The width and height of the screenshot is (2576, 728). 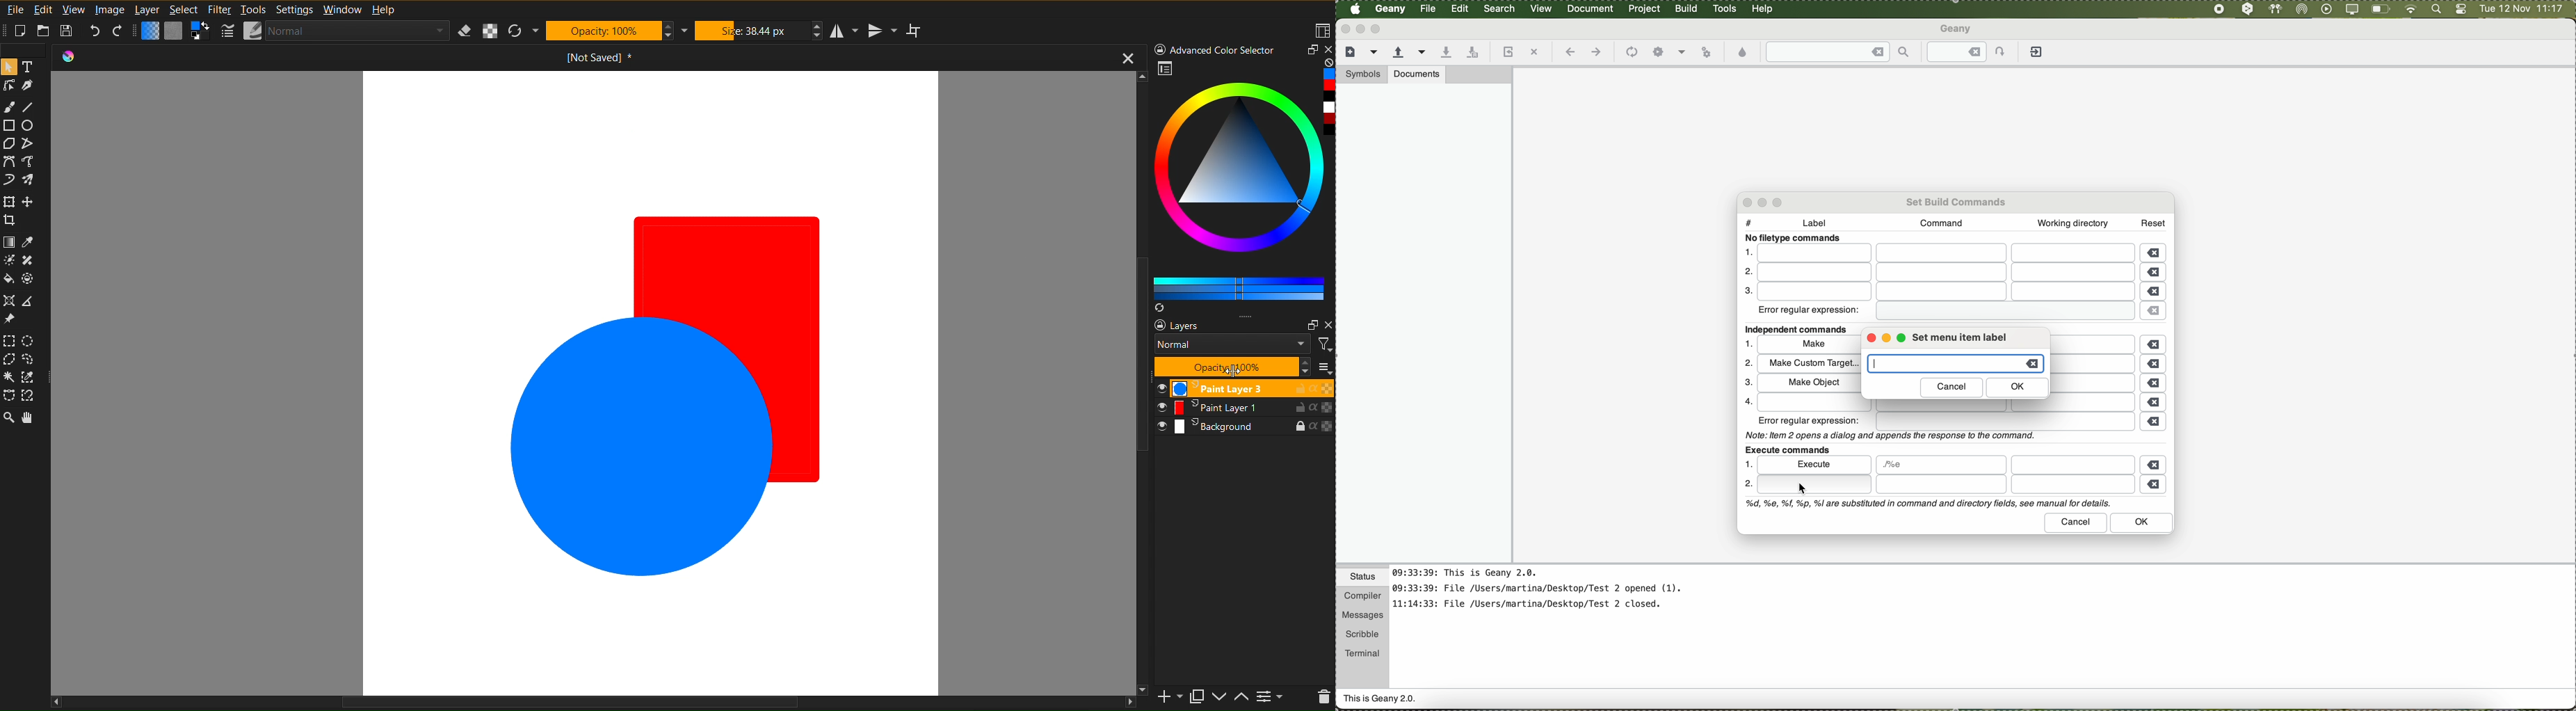 I want to click on jump to the entered line number, so click(x=1972, y=52).